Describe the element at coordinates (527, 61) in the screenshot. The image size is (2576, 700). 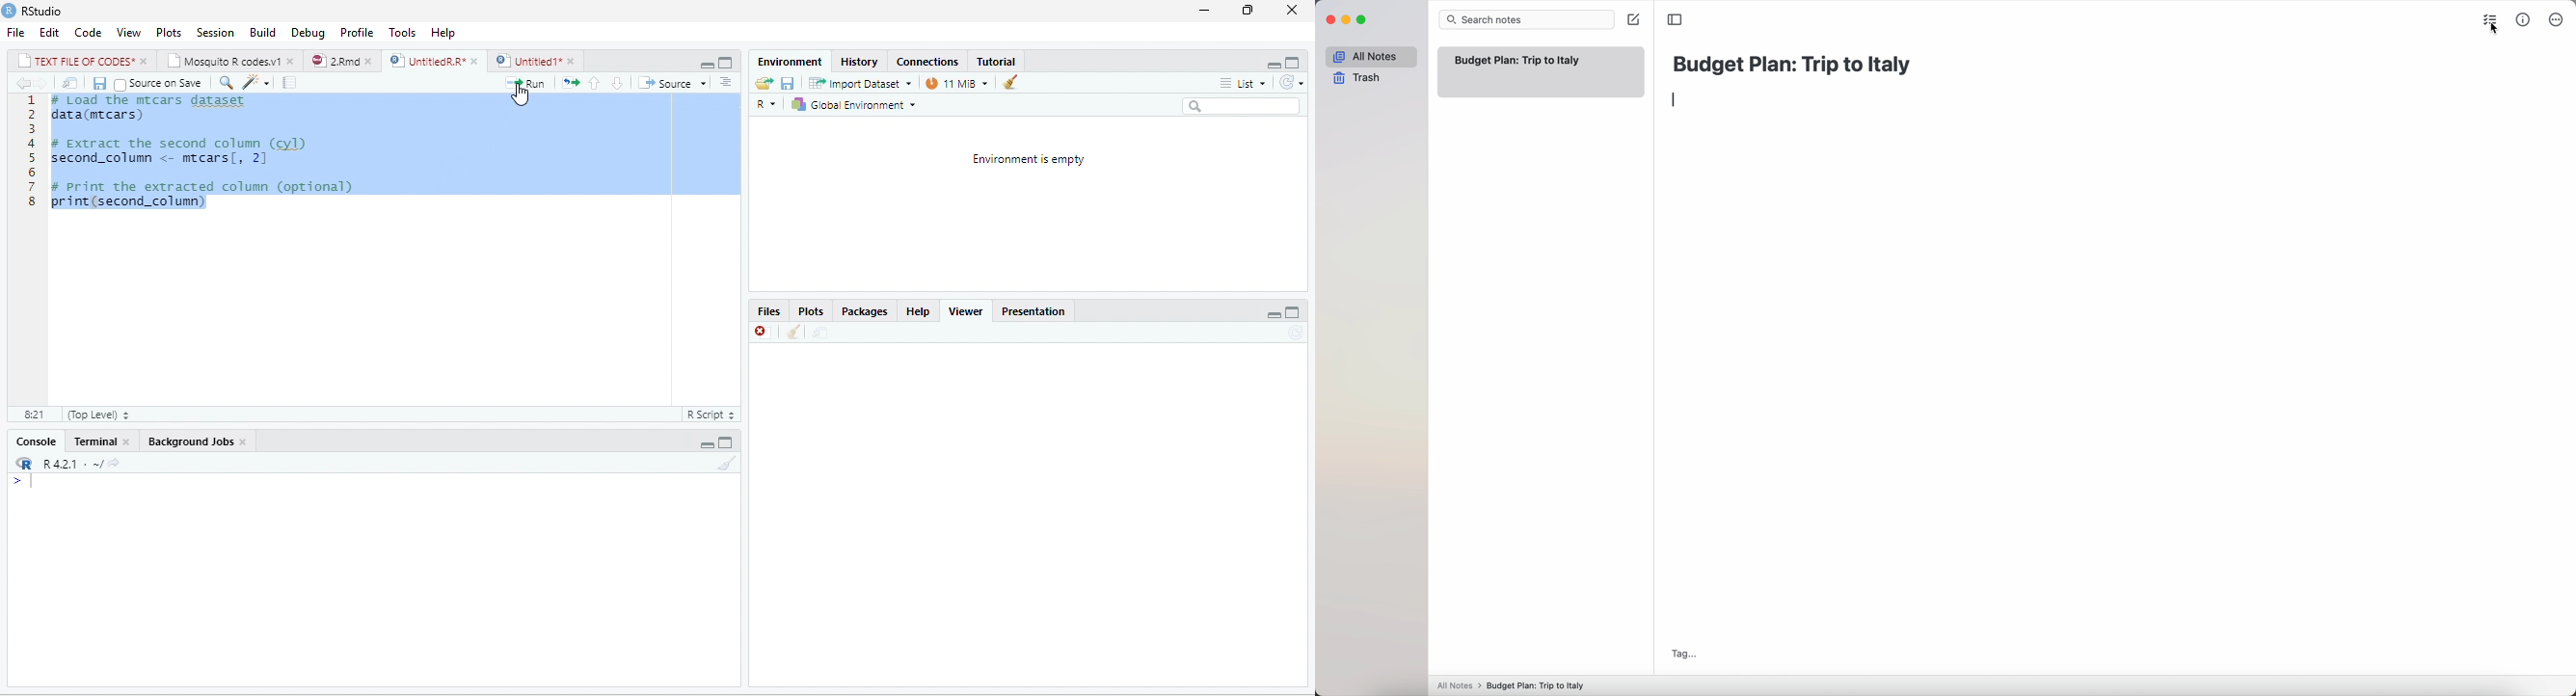
I see `) | Untitled 1*` at that location.